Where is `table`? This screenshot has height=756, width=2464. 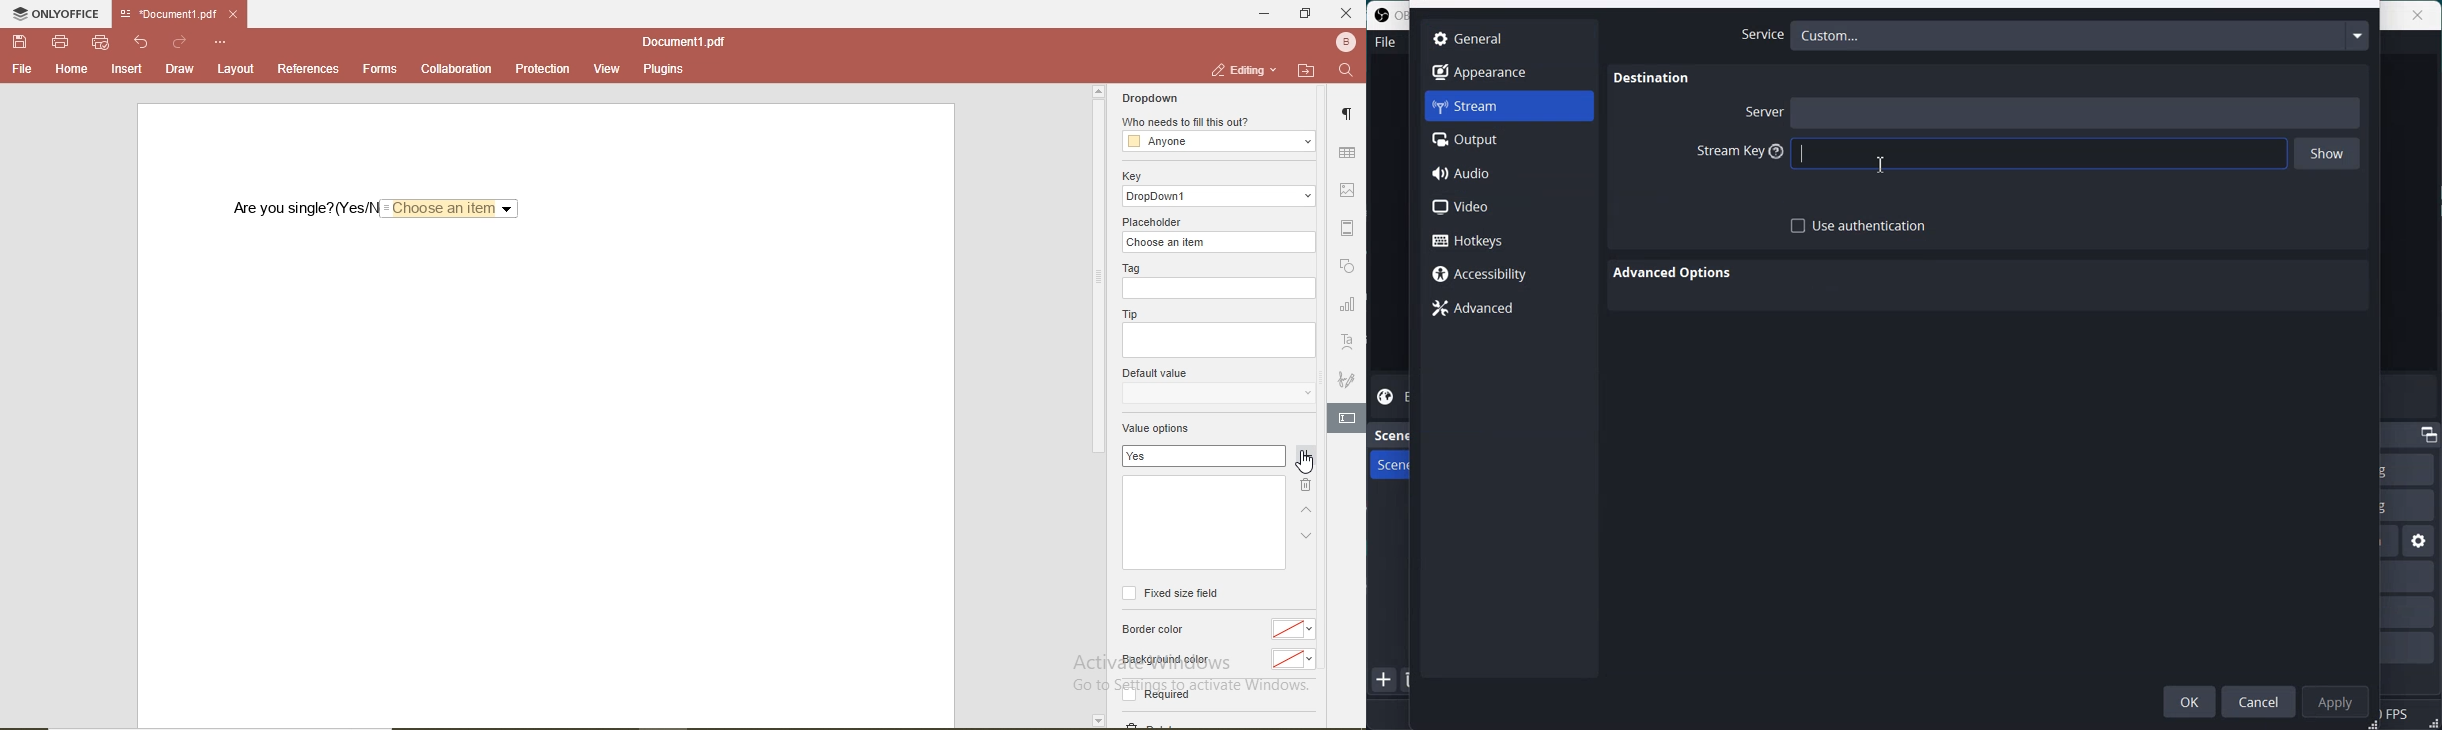
table is located at coordinates (1346, 154).